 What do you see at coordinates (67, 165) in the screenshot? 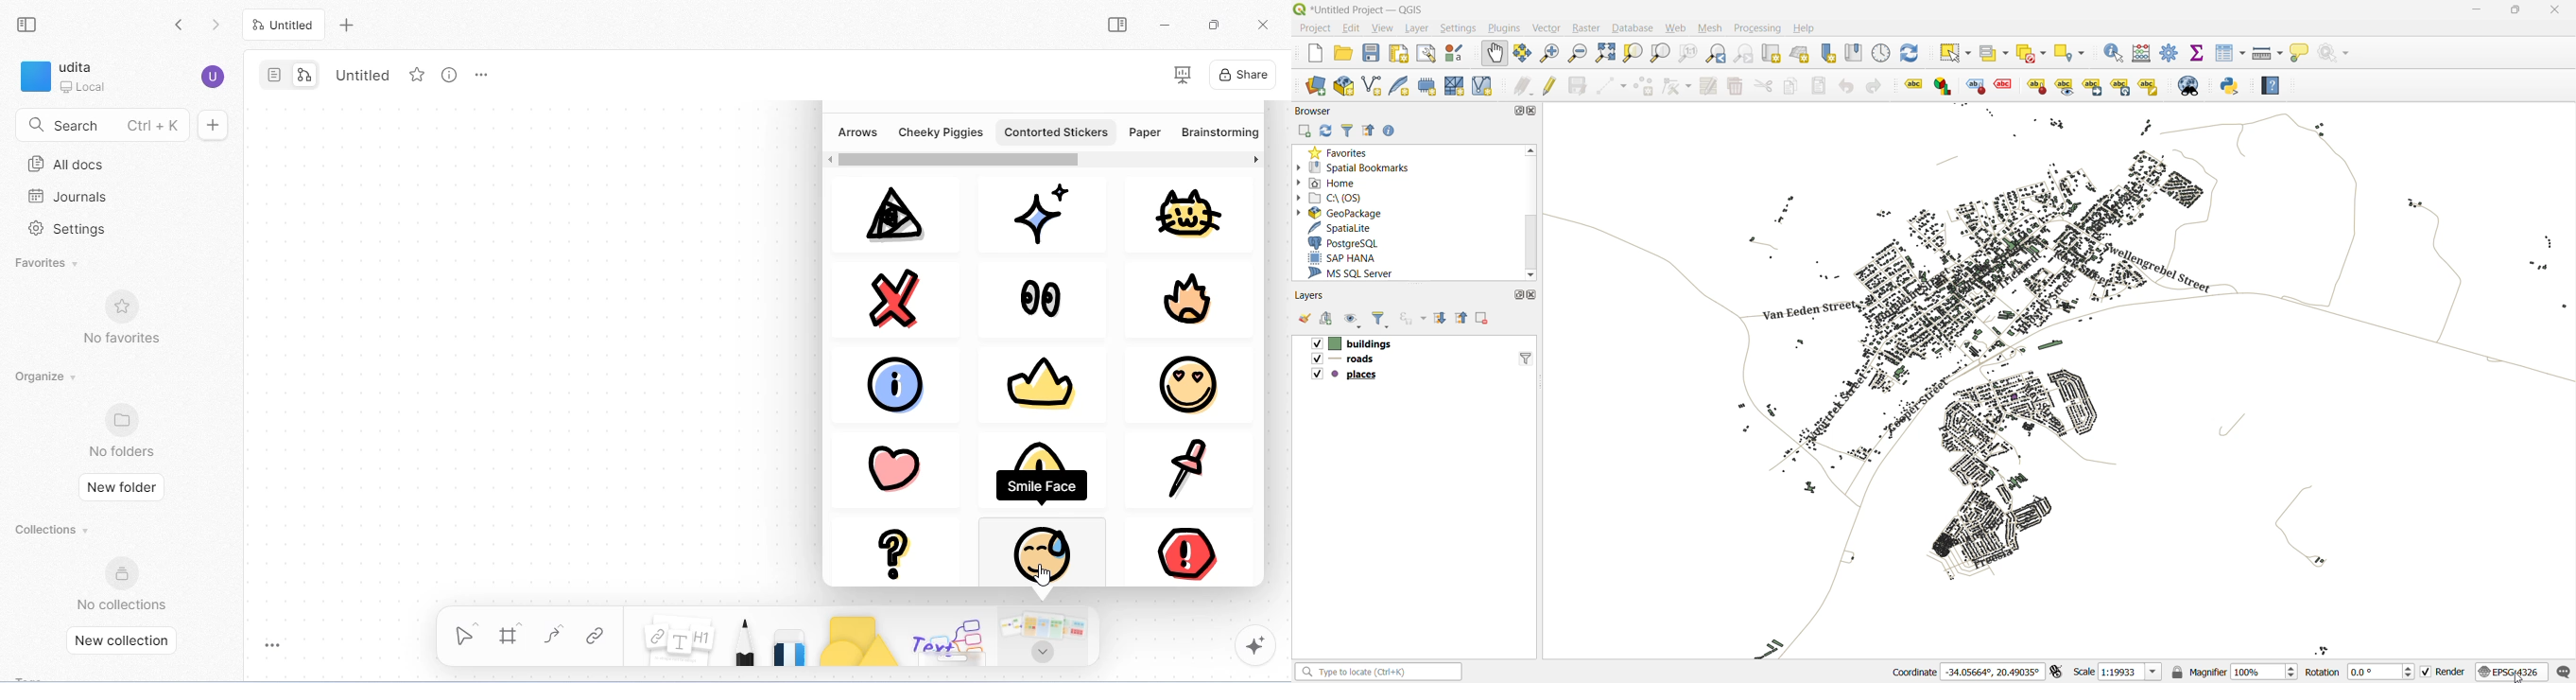
I see `all docs` at bounding box center [67, 165].